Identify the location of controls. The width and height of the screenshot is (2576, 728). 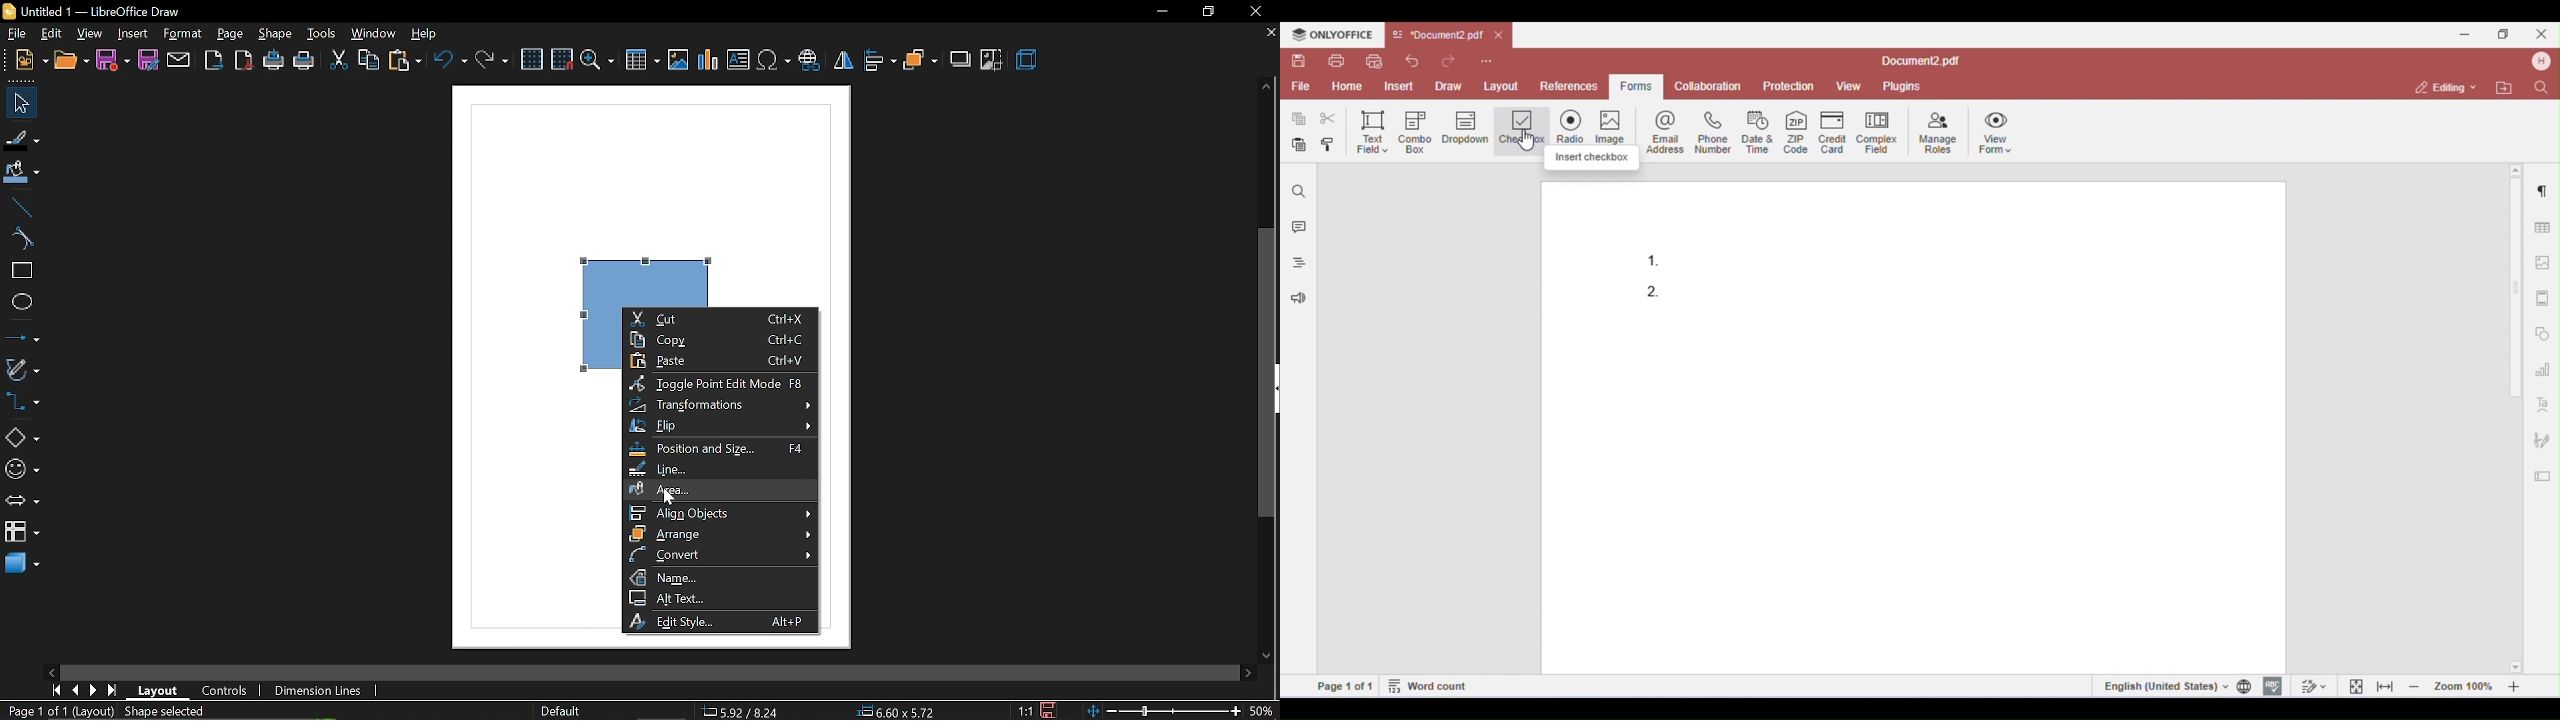
(225, 689).